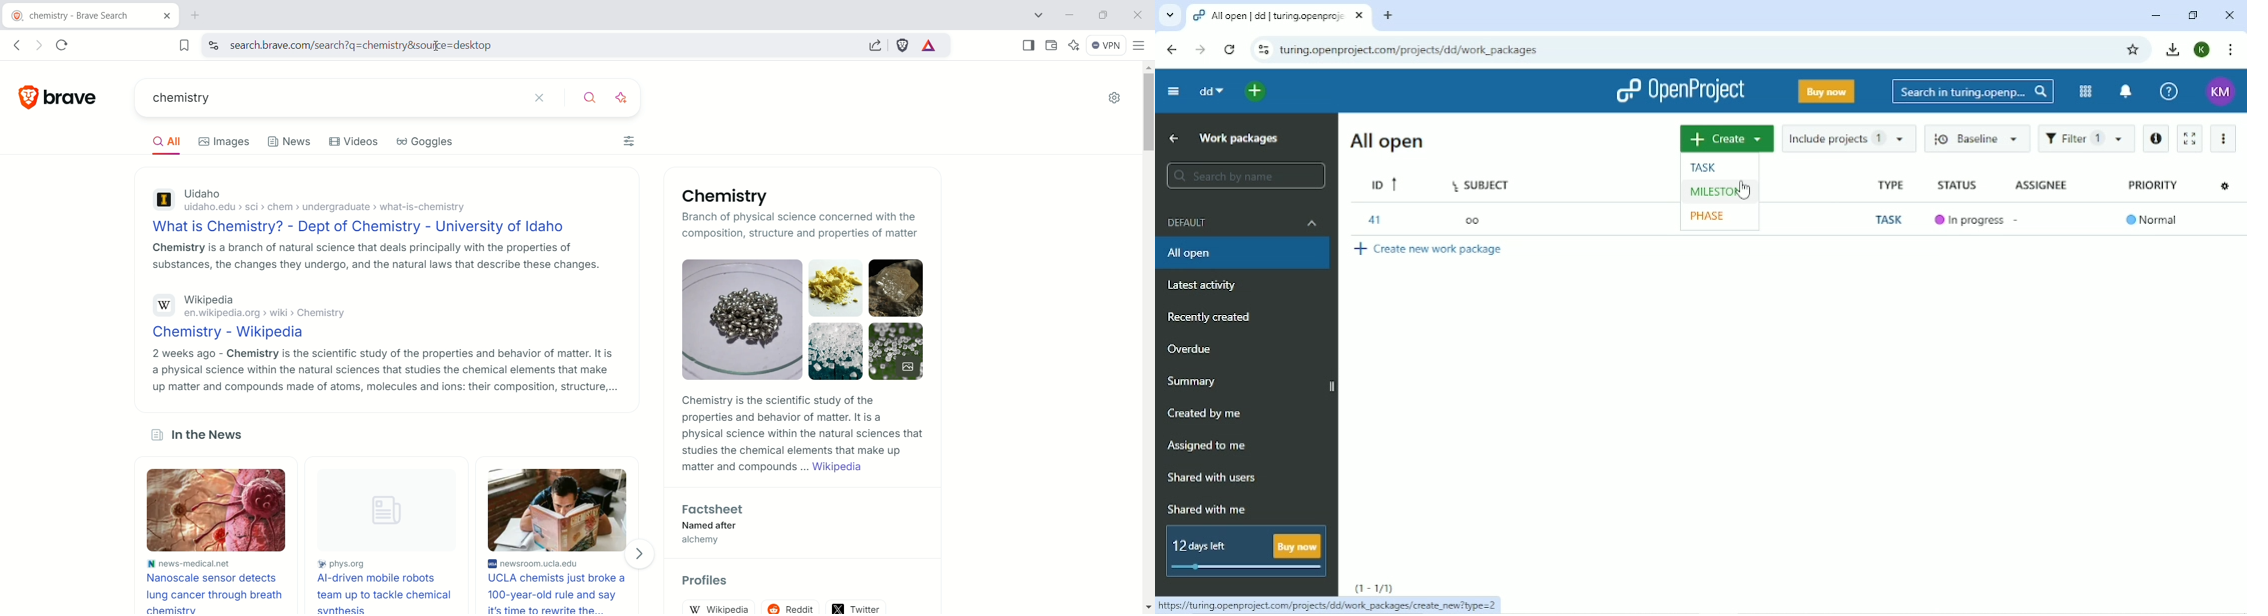 The height and width of the screenshot is (616, 2268). I want to click on Site, so click(1409, 50).